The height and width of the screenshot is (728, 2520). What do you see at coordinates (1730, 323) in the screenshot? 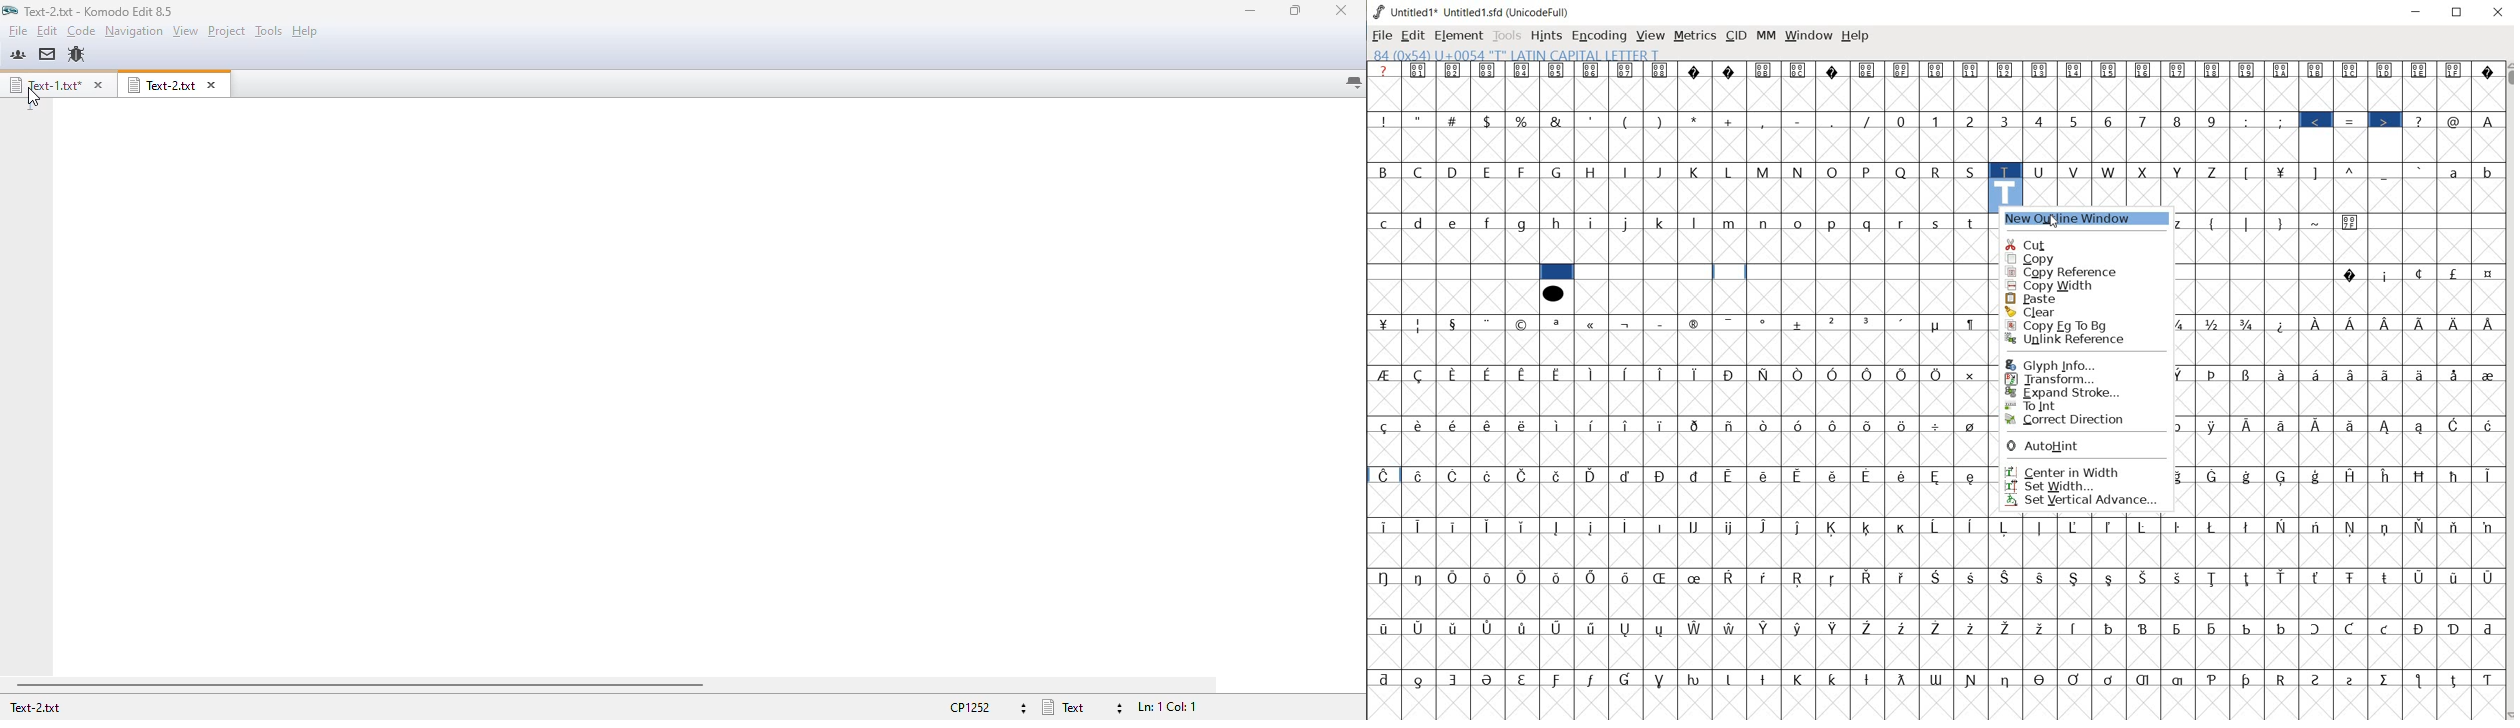
I see `Symbol` at bounding box center [1730, 323].